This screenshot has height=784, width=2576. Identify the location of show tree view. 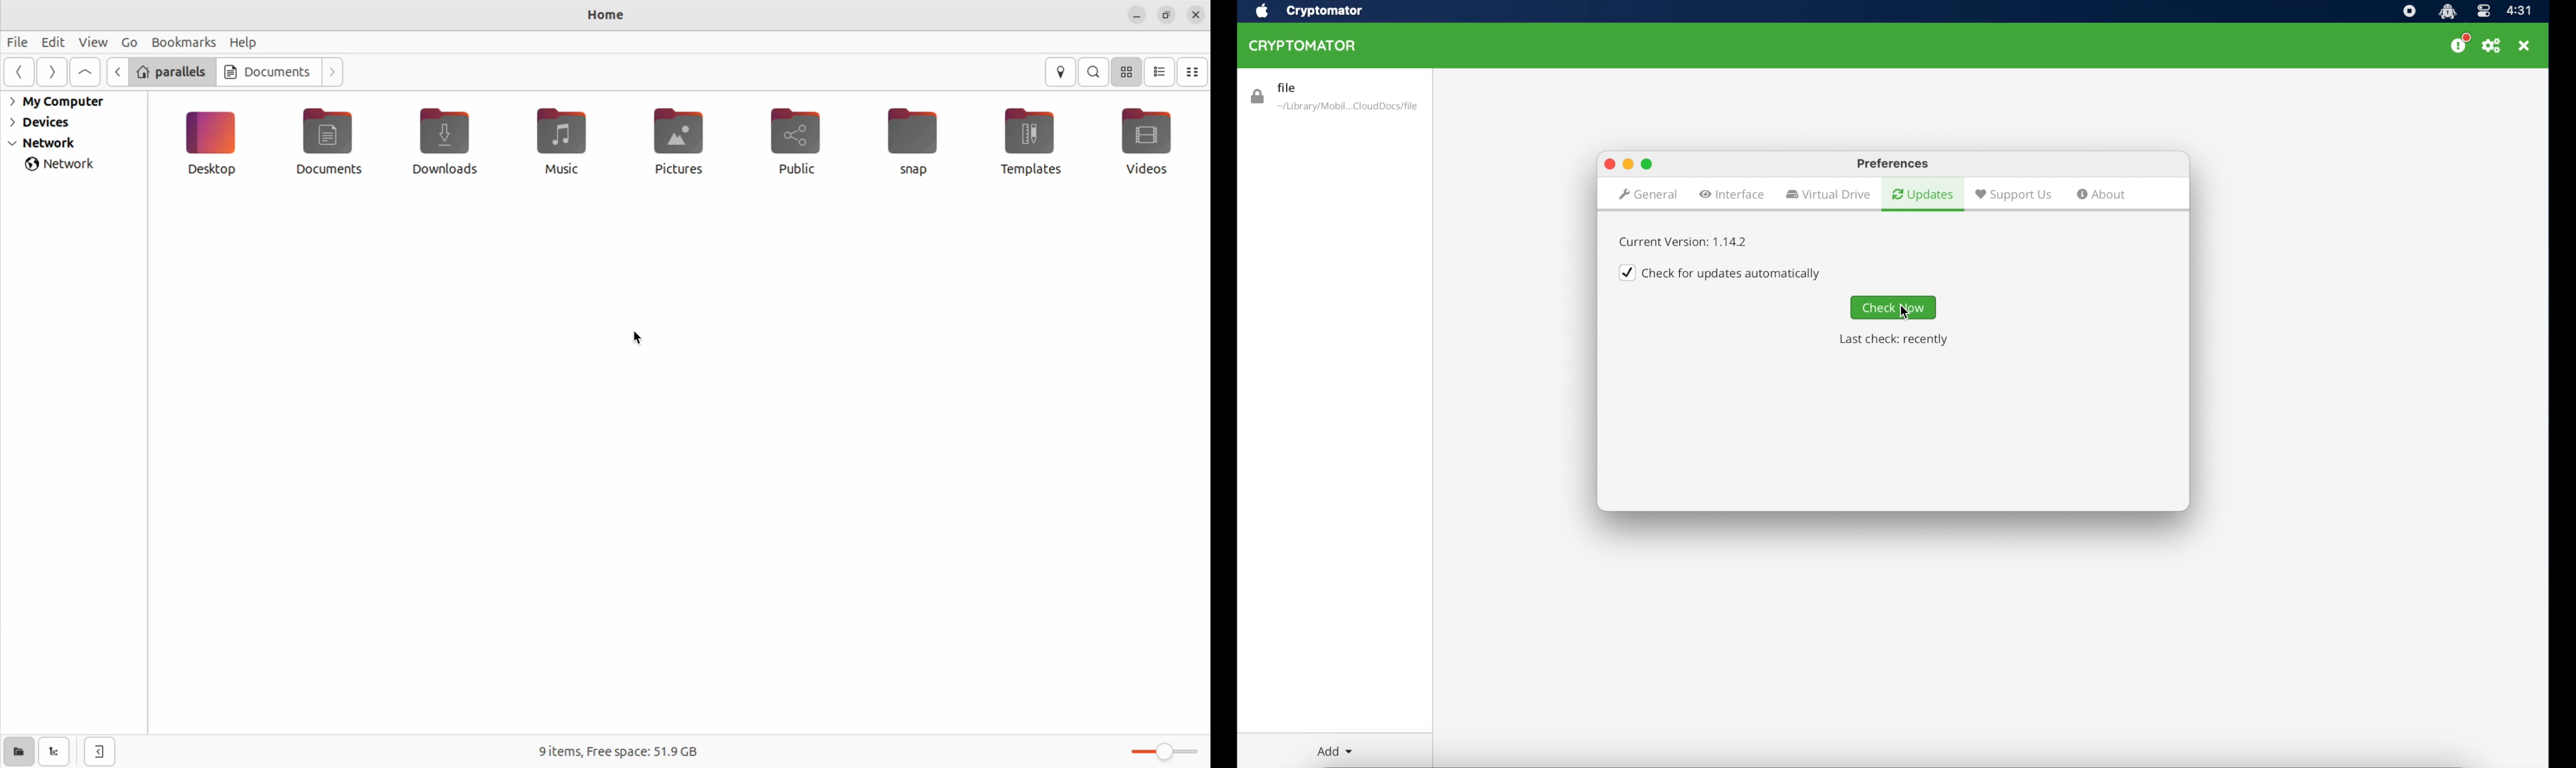
(53, 752).